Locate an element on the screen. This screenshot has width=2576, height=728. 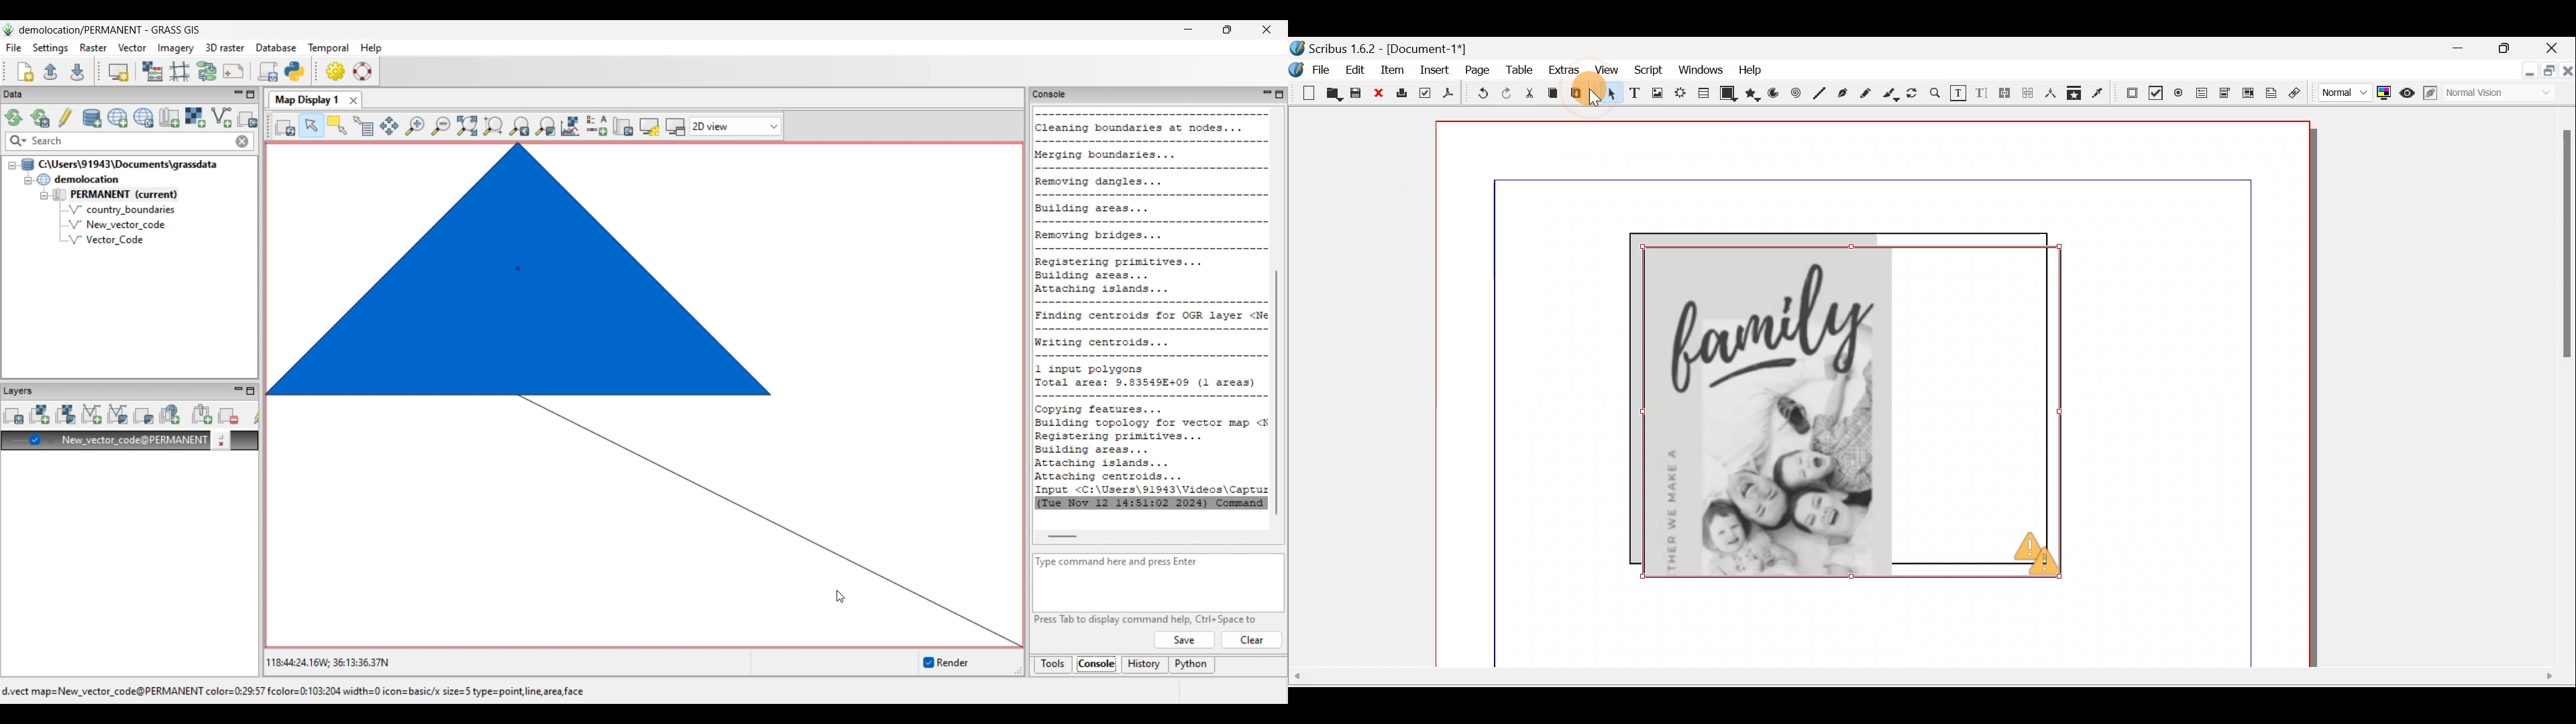
File is located at coordinates (1311, 68).